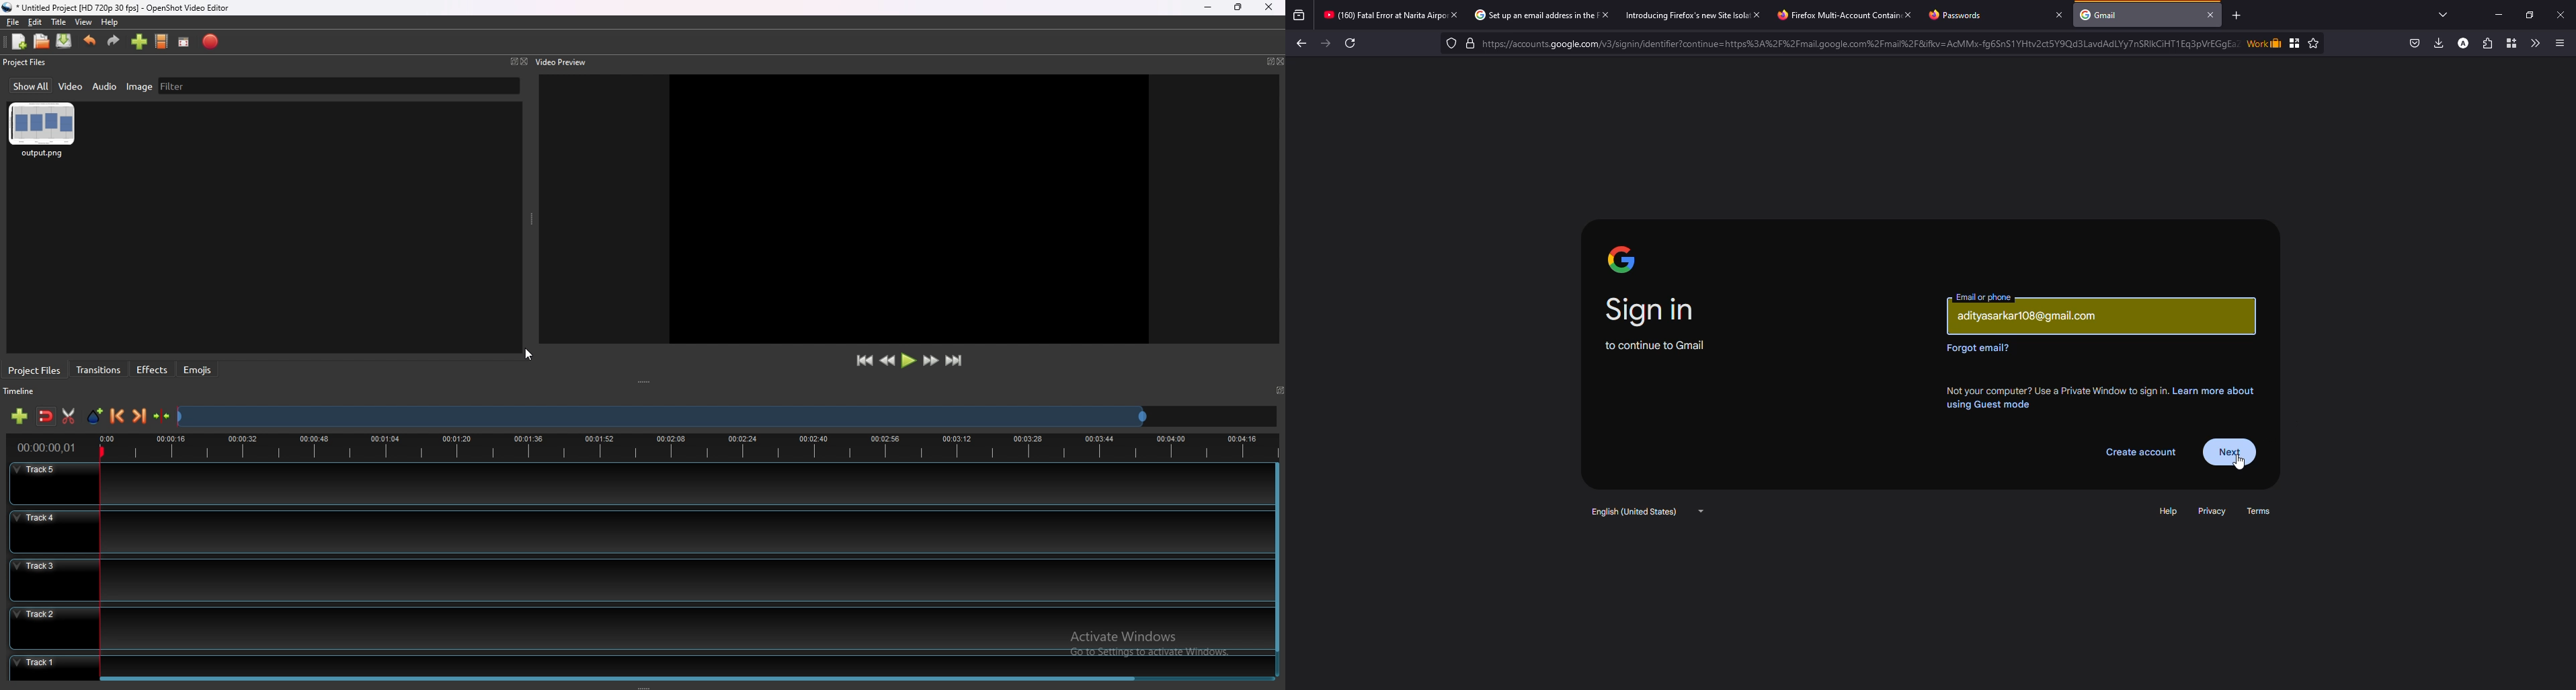  I want to click on add marker, so click(96, 416).